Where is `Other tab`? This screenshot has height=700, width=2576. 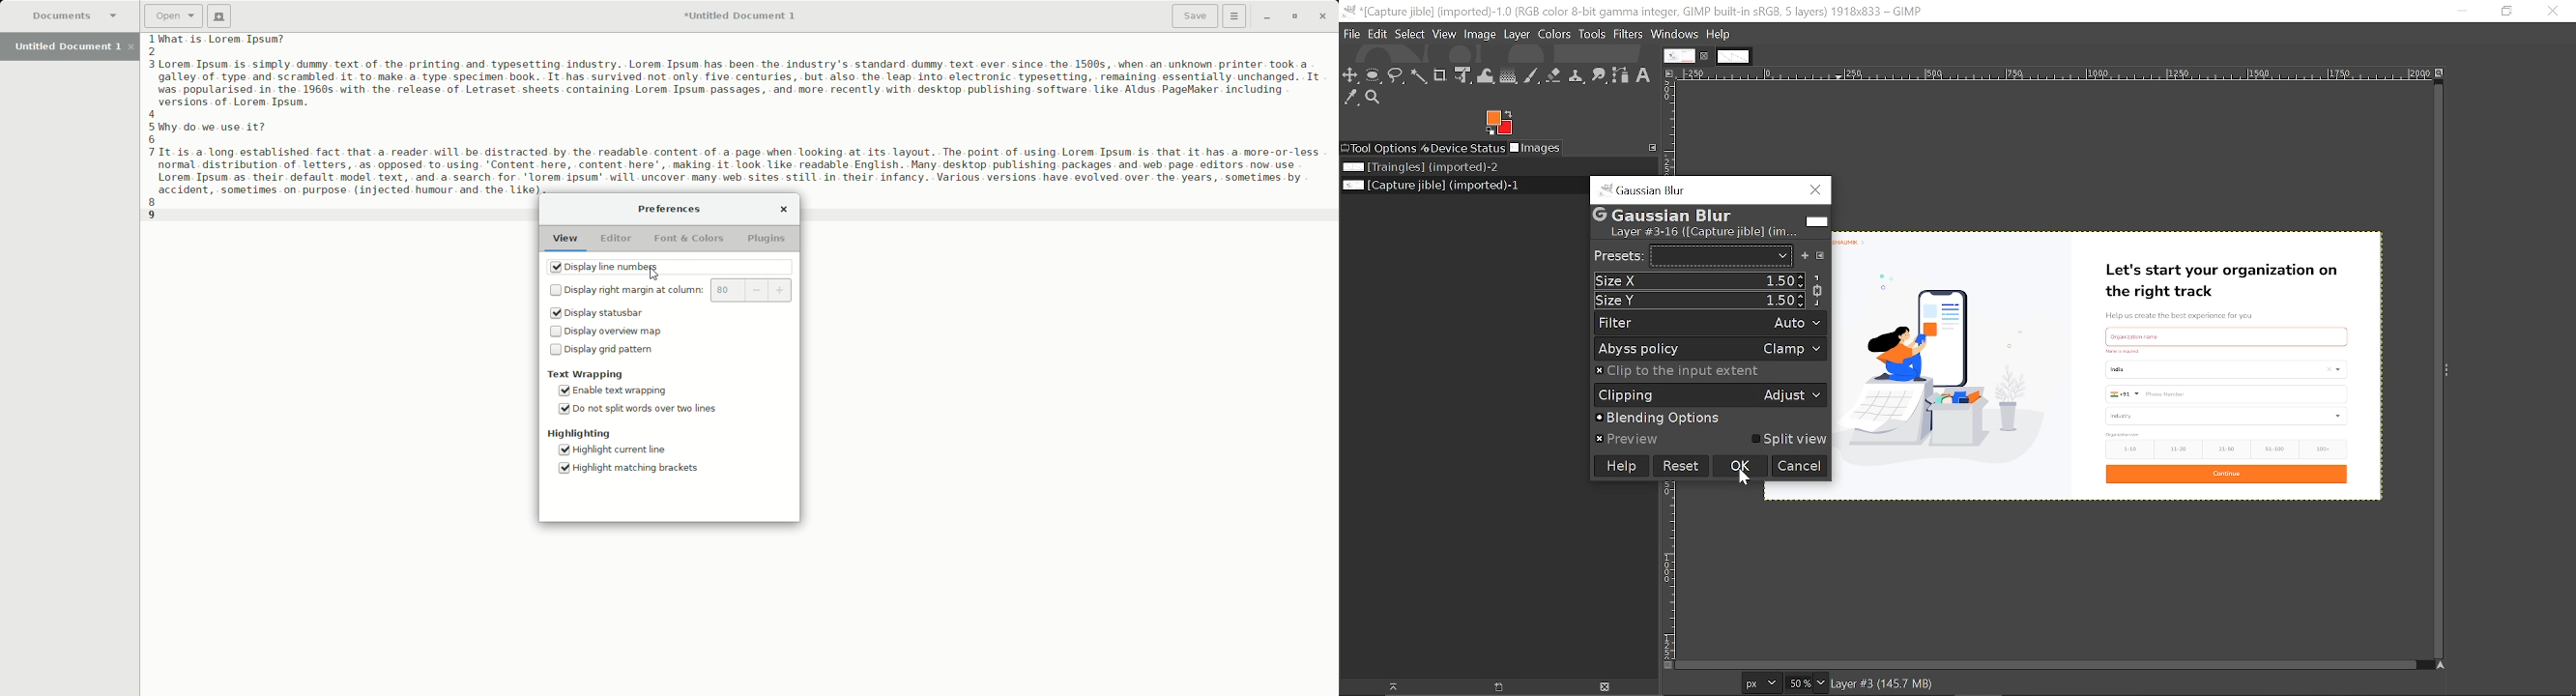
Other tab is located at coordinates (1735, 57).